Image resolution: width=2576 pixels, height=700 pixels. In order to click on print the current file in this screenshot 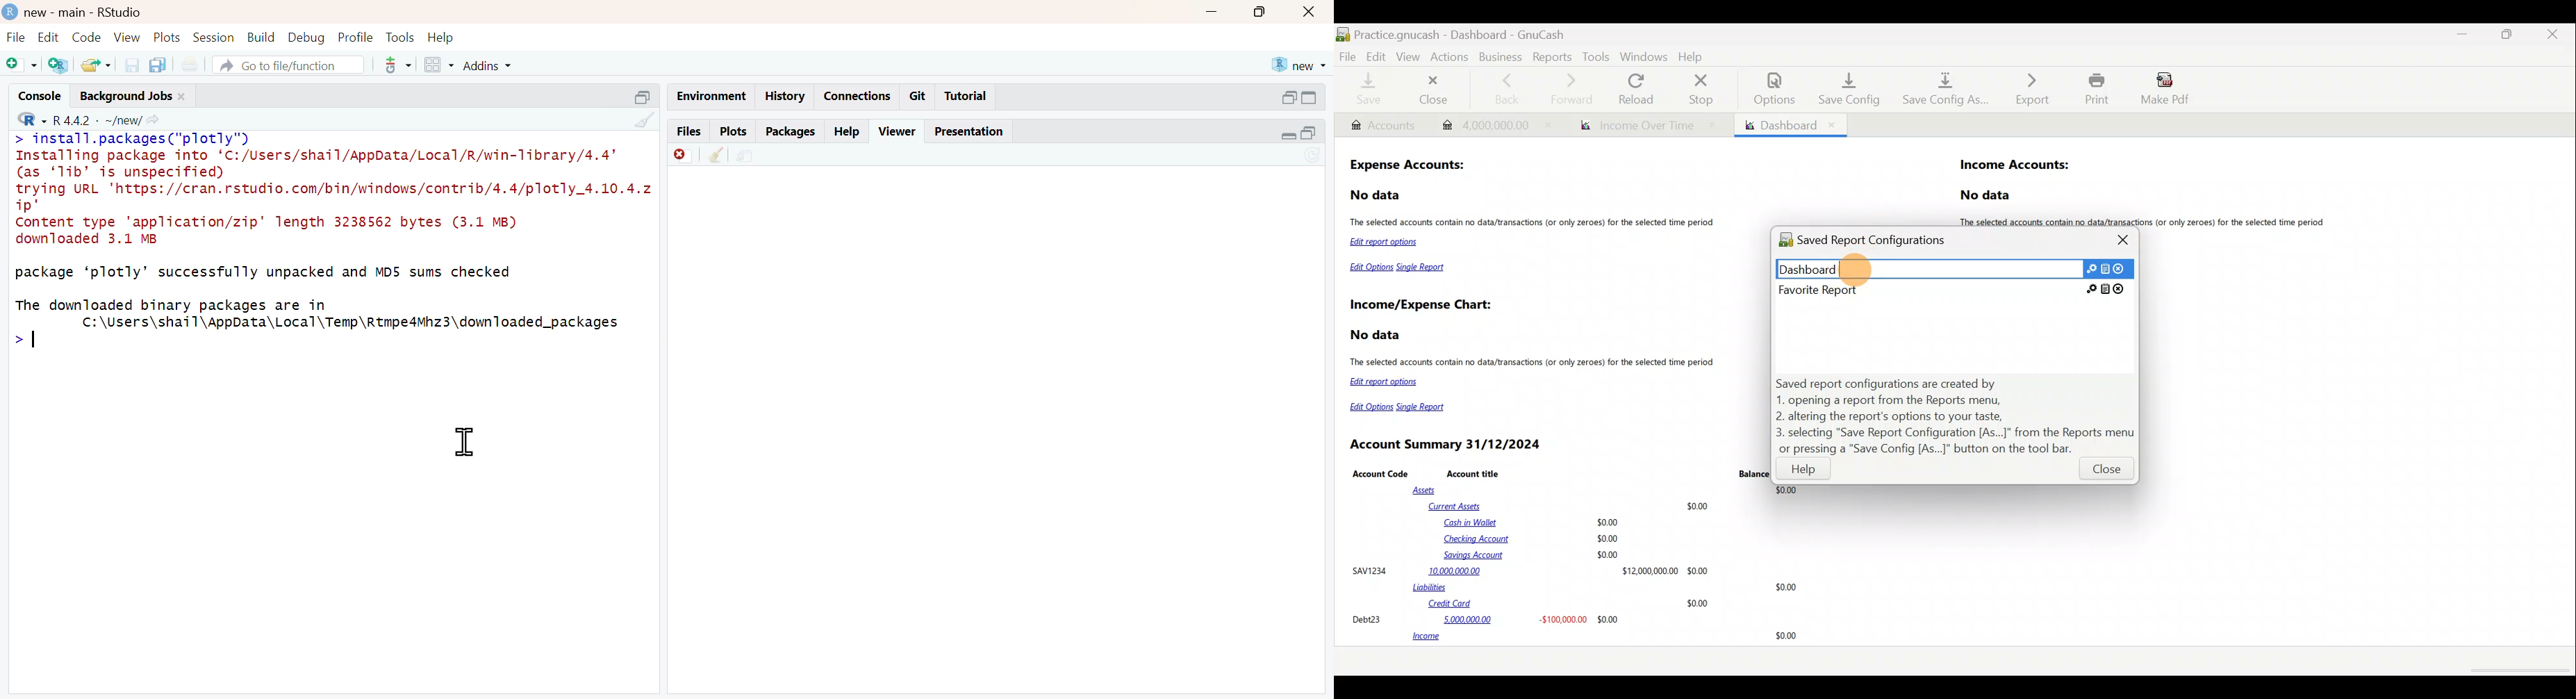, I will do `click(196, 65)`.